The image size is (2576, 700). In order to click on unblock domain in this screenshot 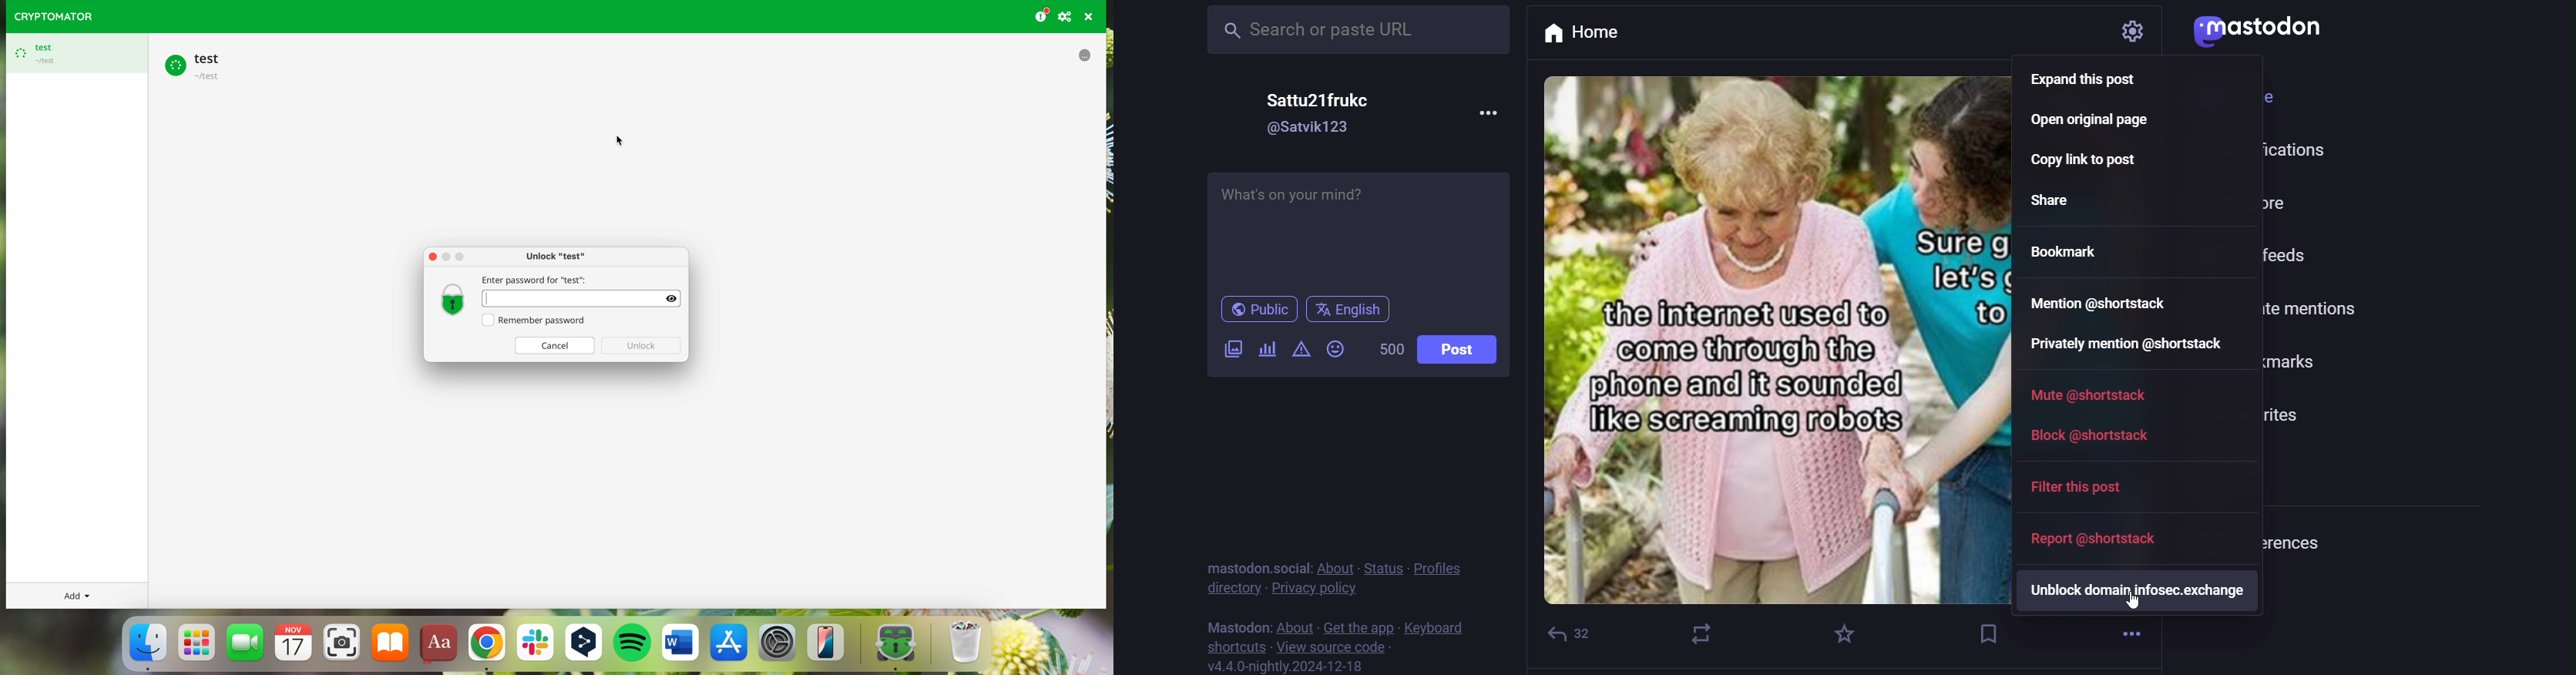, I will do `click(2138, 593)`.